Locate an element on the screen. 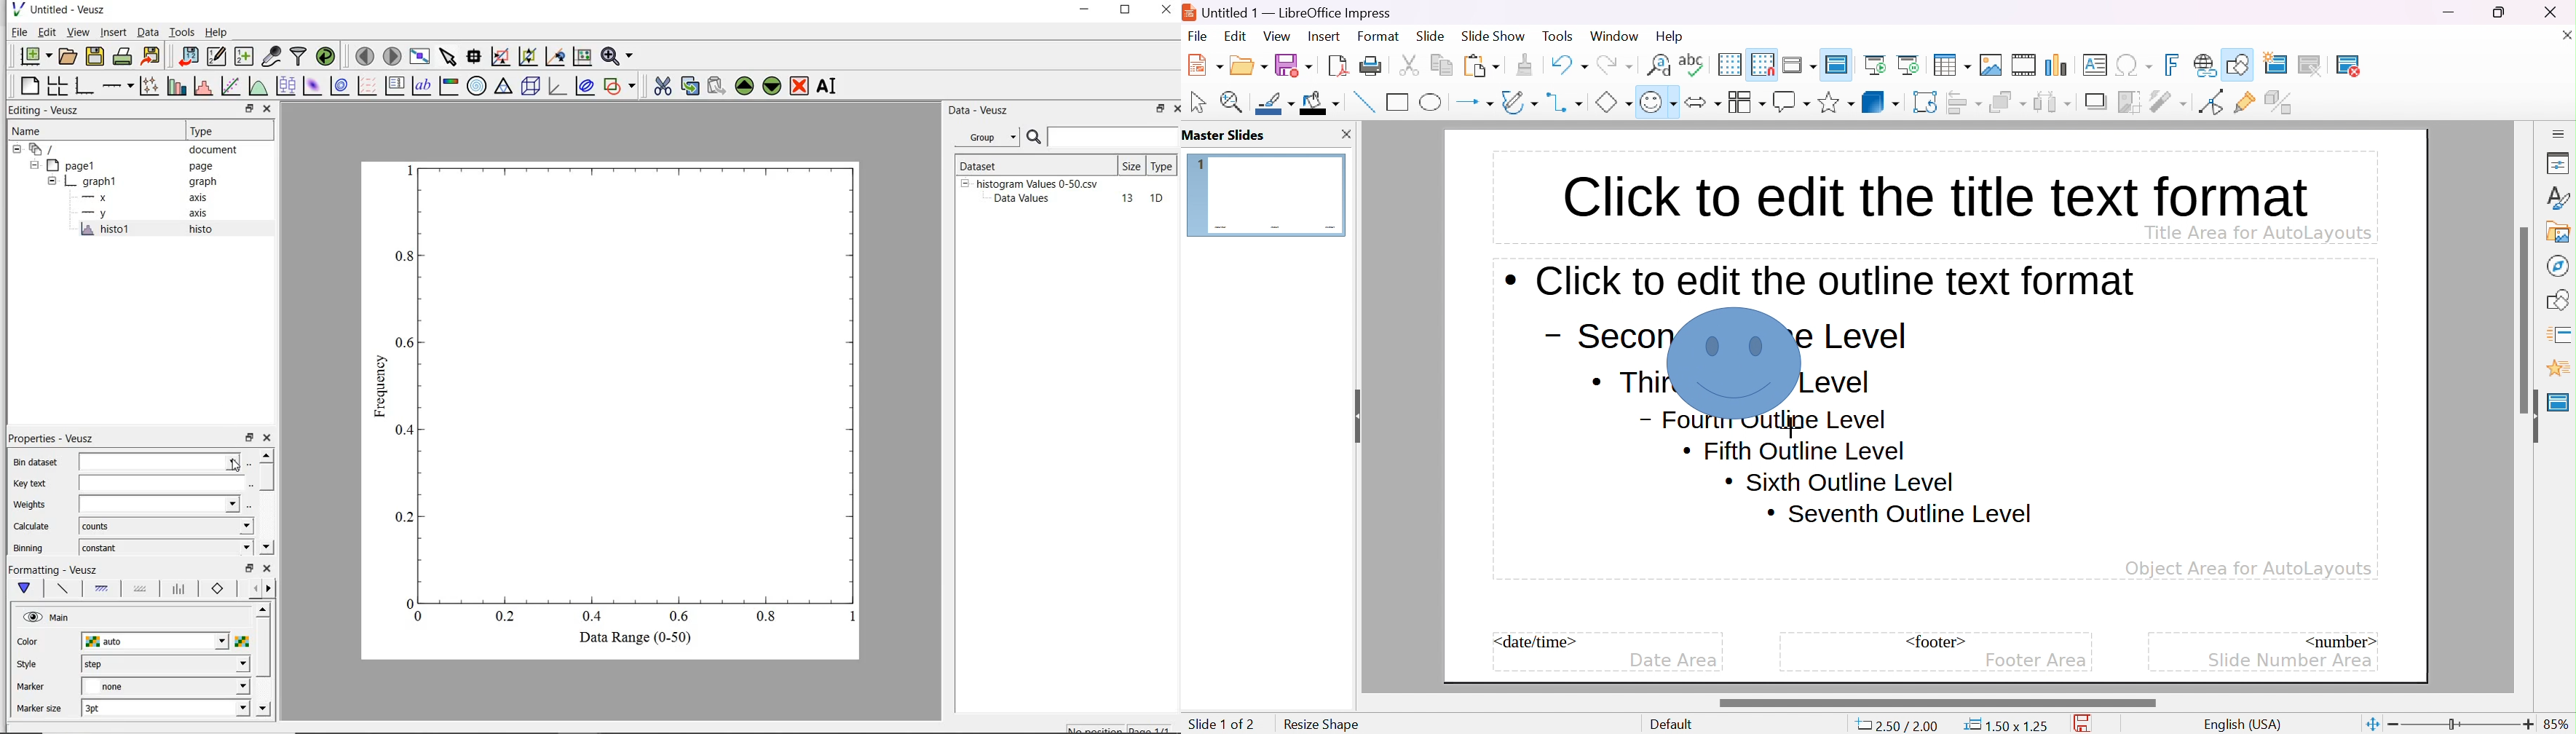 Image resolution: width=2576 pixels, height=756 pixels. frequency is located at coordinates (380, 390).